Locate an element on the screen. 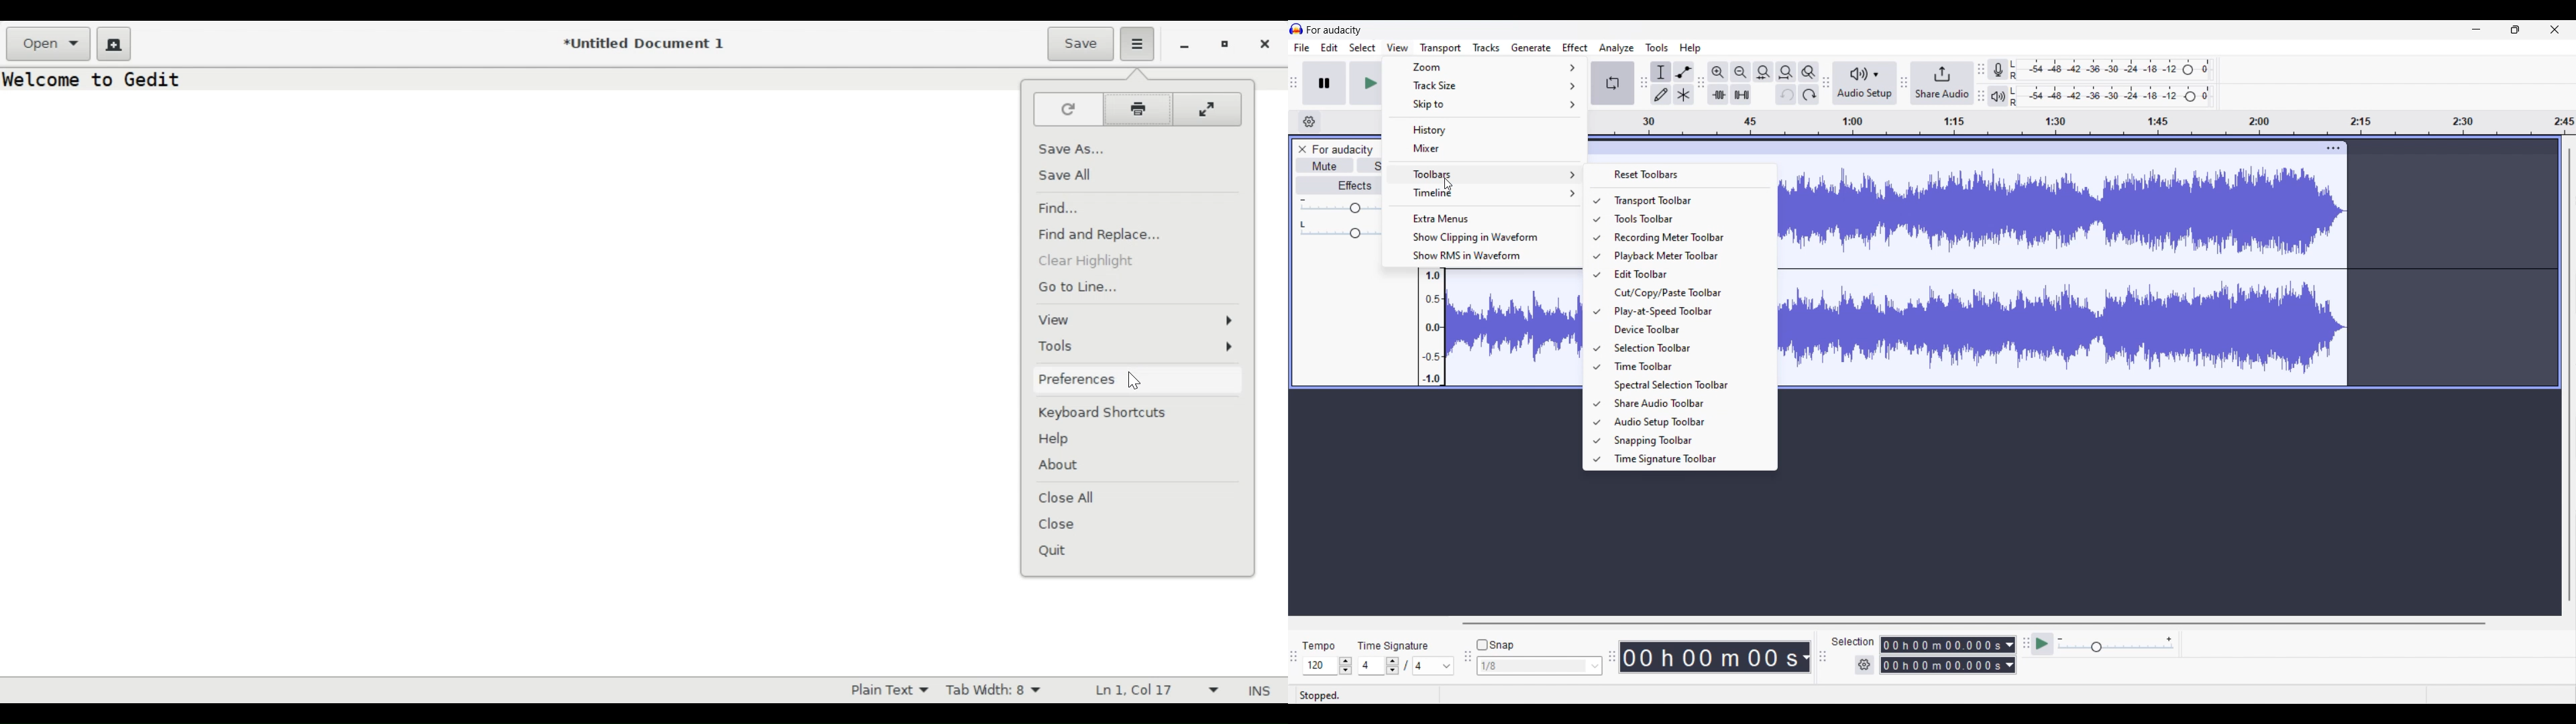  Transport is located at coordinates (1441, 48).